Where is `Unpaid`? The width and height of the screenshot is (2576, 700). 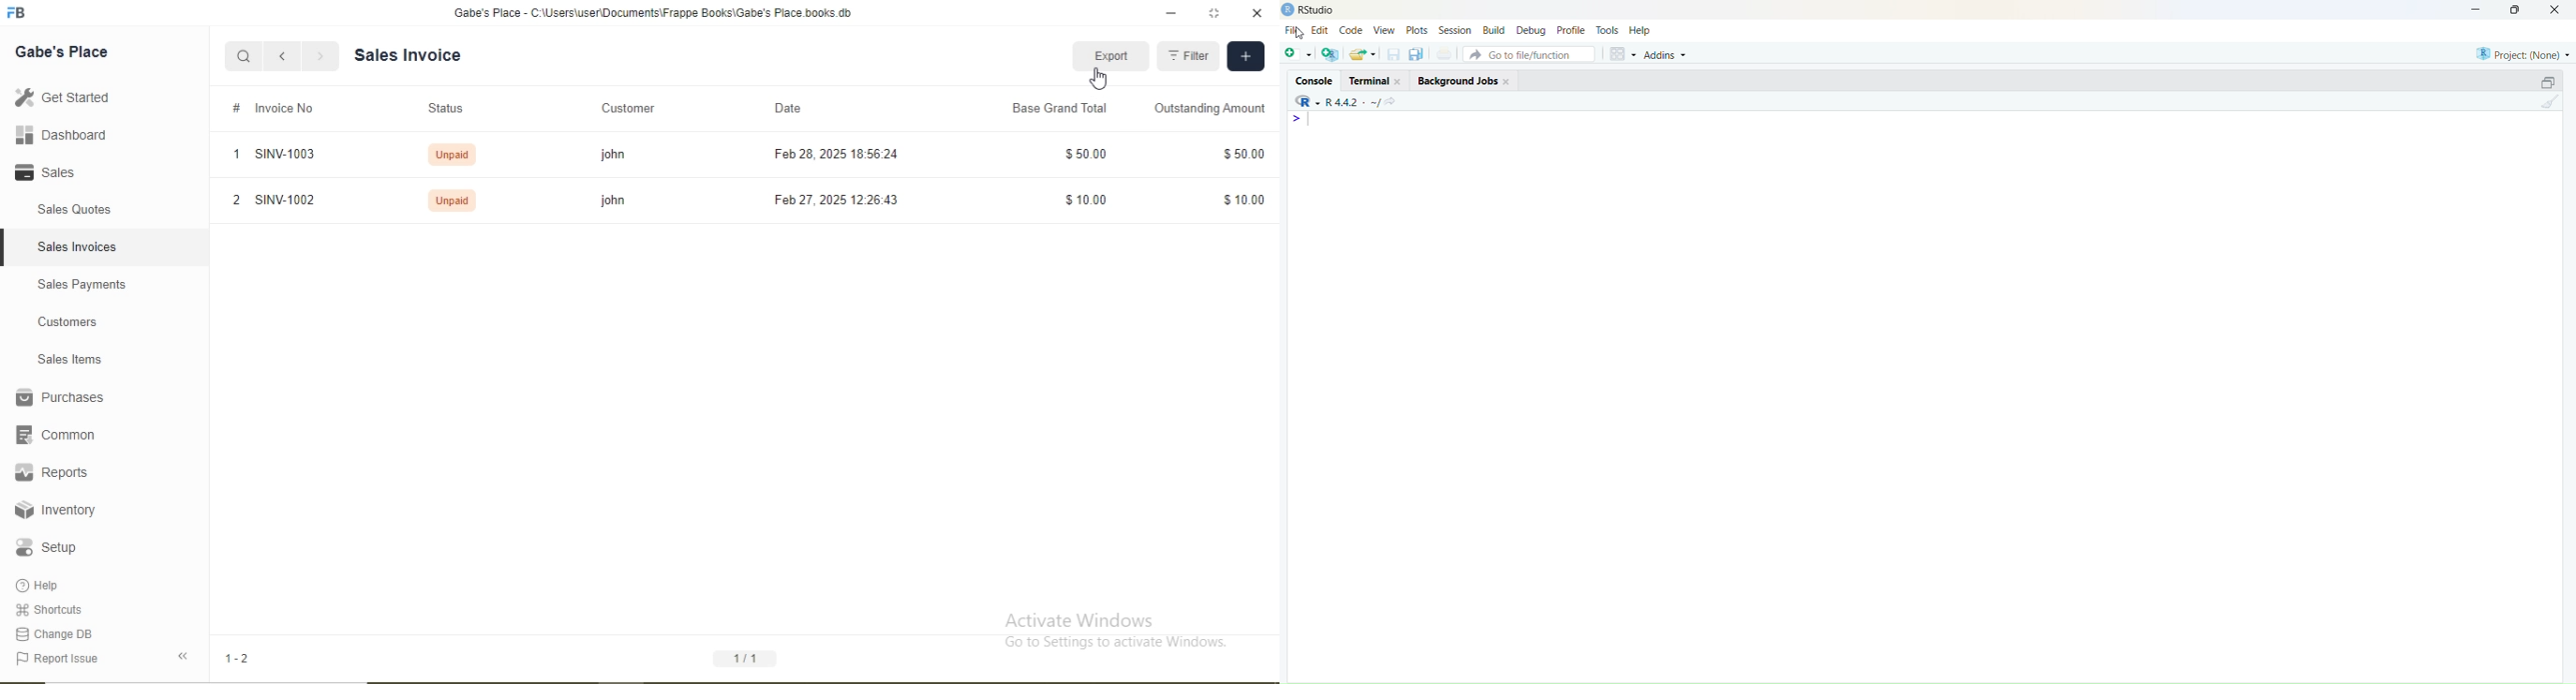 Unpaid is located at coordinates (451, 201).